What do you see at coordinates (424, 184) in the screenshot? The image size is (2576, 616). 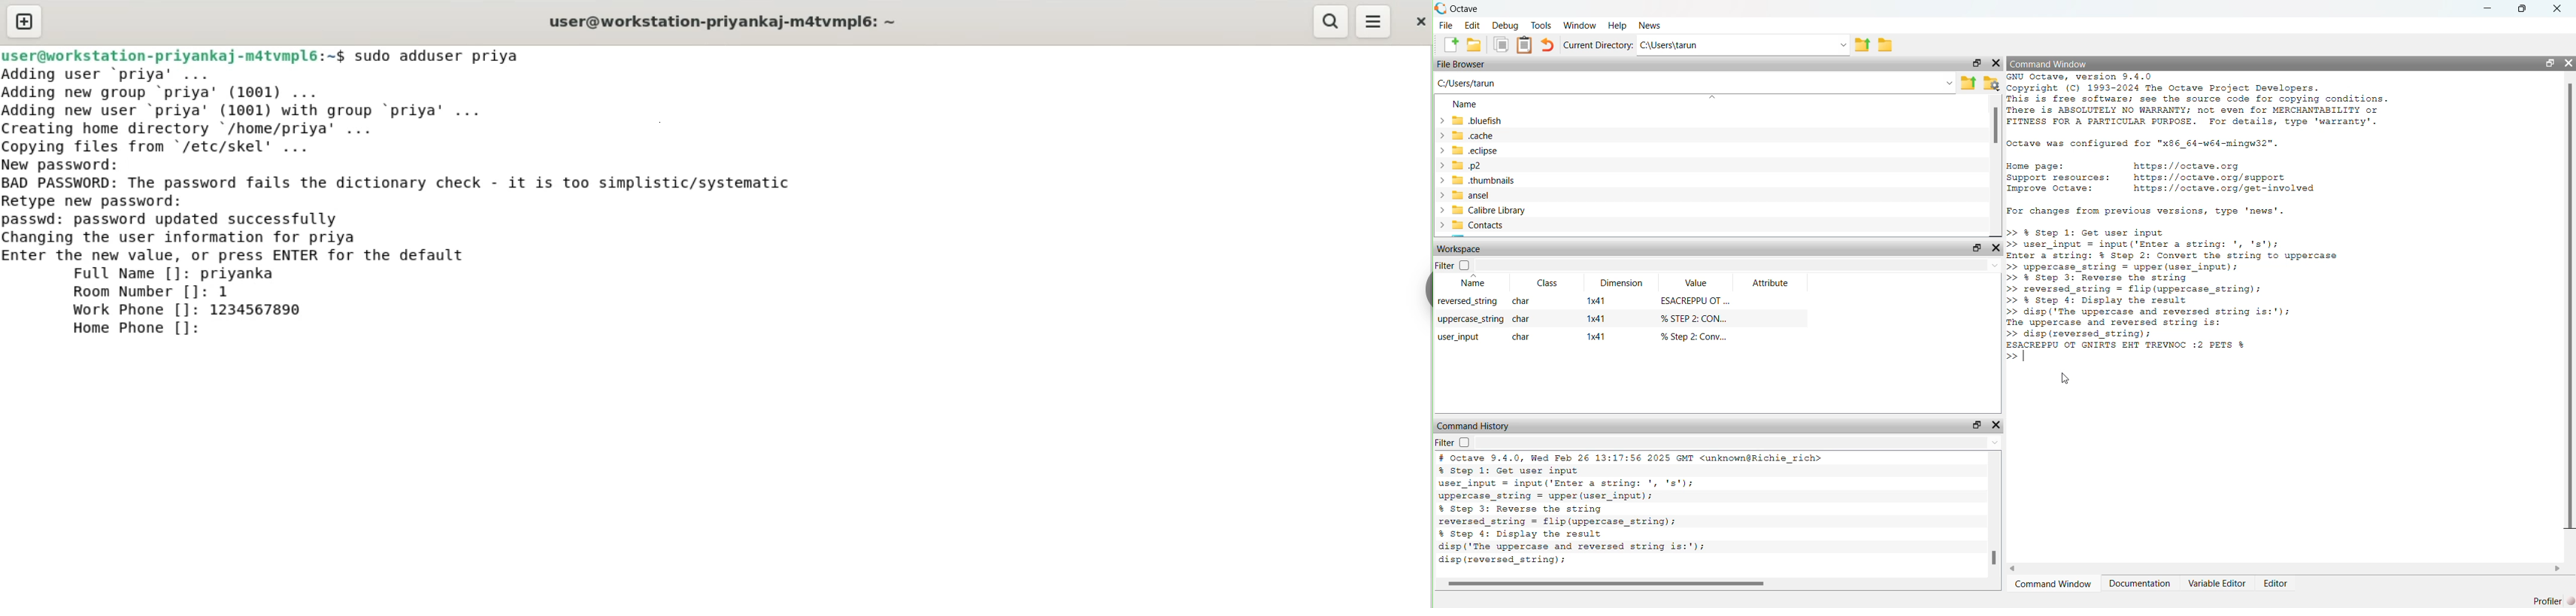 I see `BAD PASSWORD: The password fails the dictionary check. it is too simplistic/systematic` at bounding box center [424, 184].